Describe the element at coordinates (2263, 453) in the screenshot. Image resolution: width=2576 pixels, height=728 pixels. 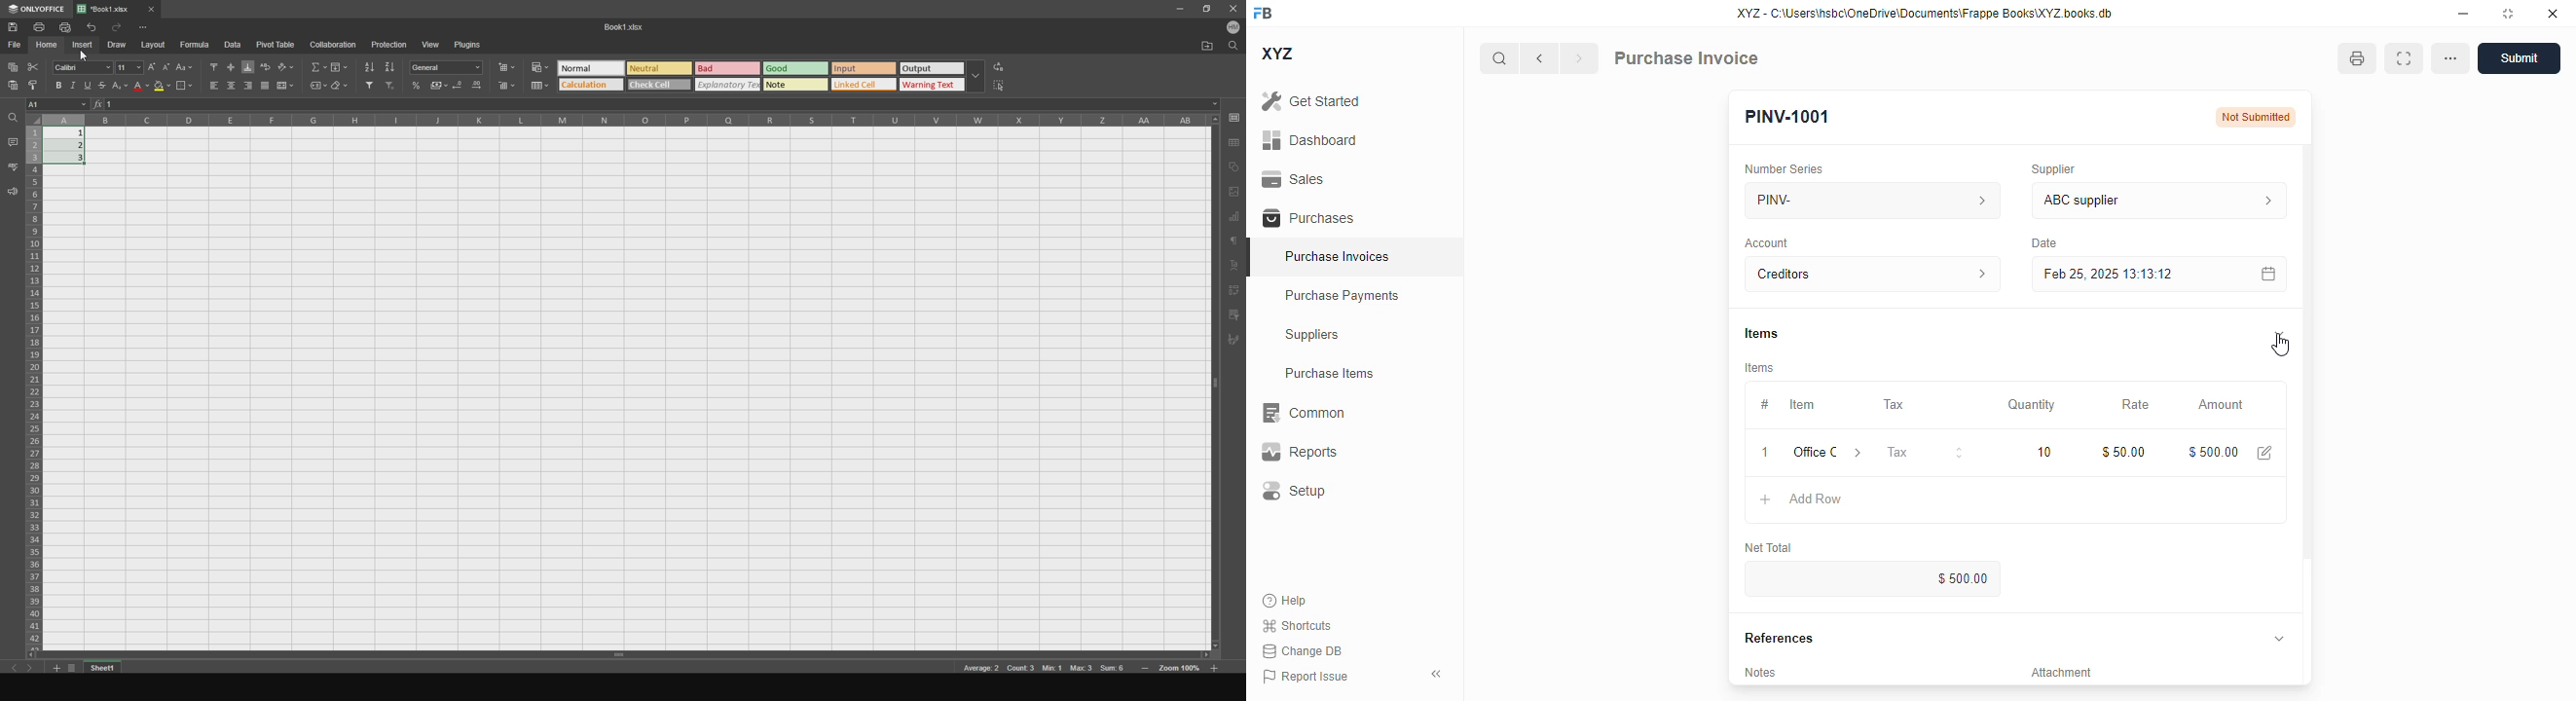
I see `edit` at that location.